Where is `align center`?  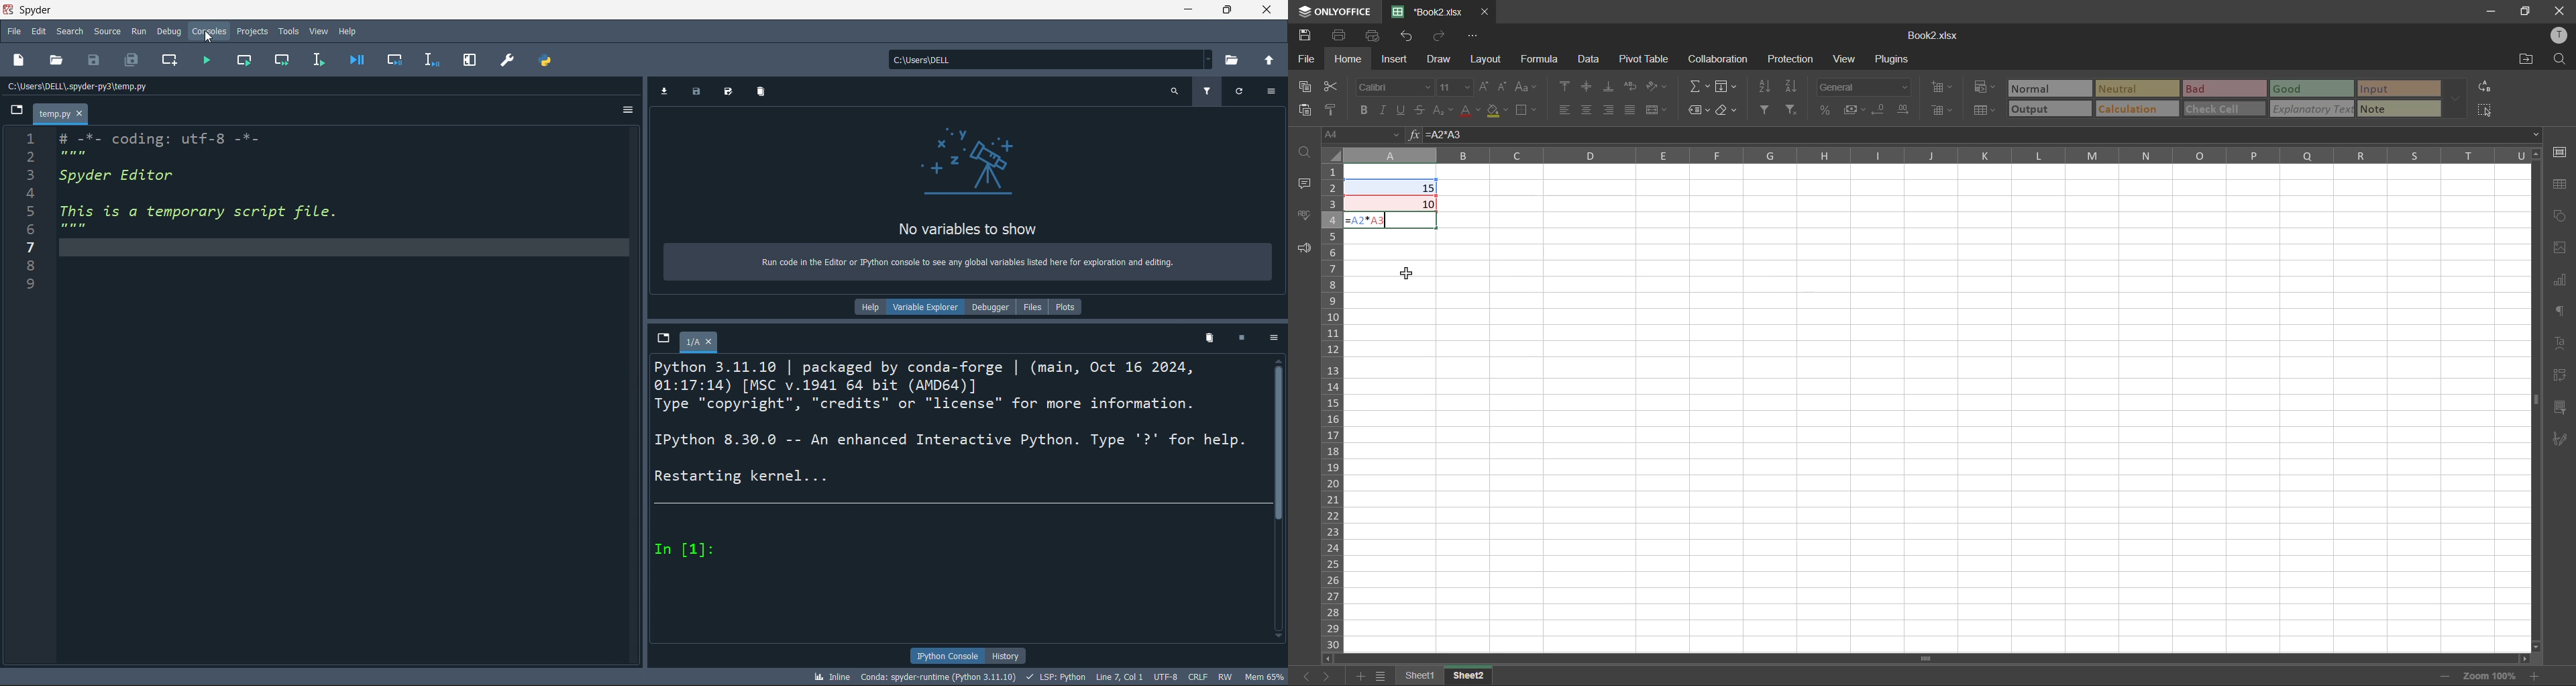
align center is located at coordinates (1588, 110).